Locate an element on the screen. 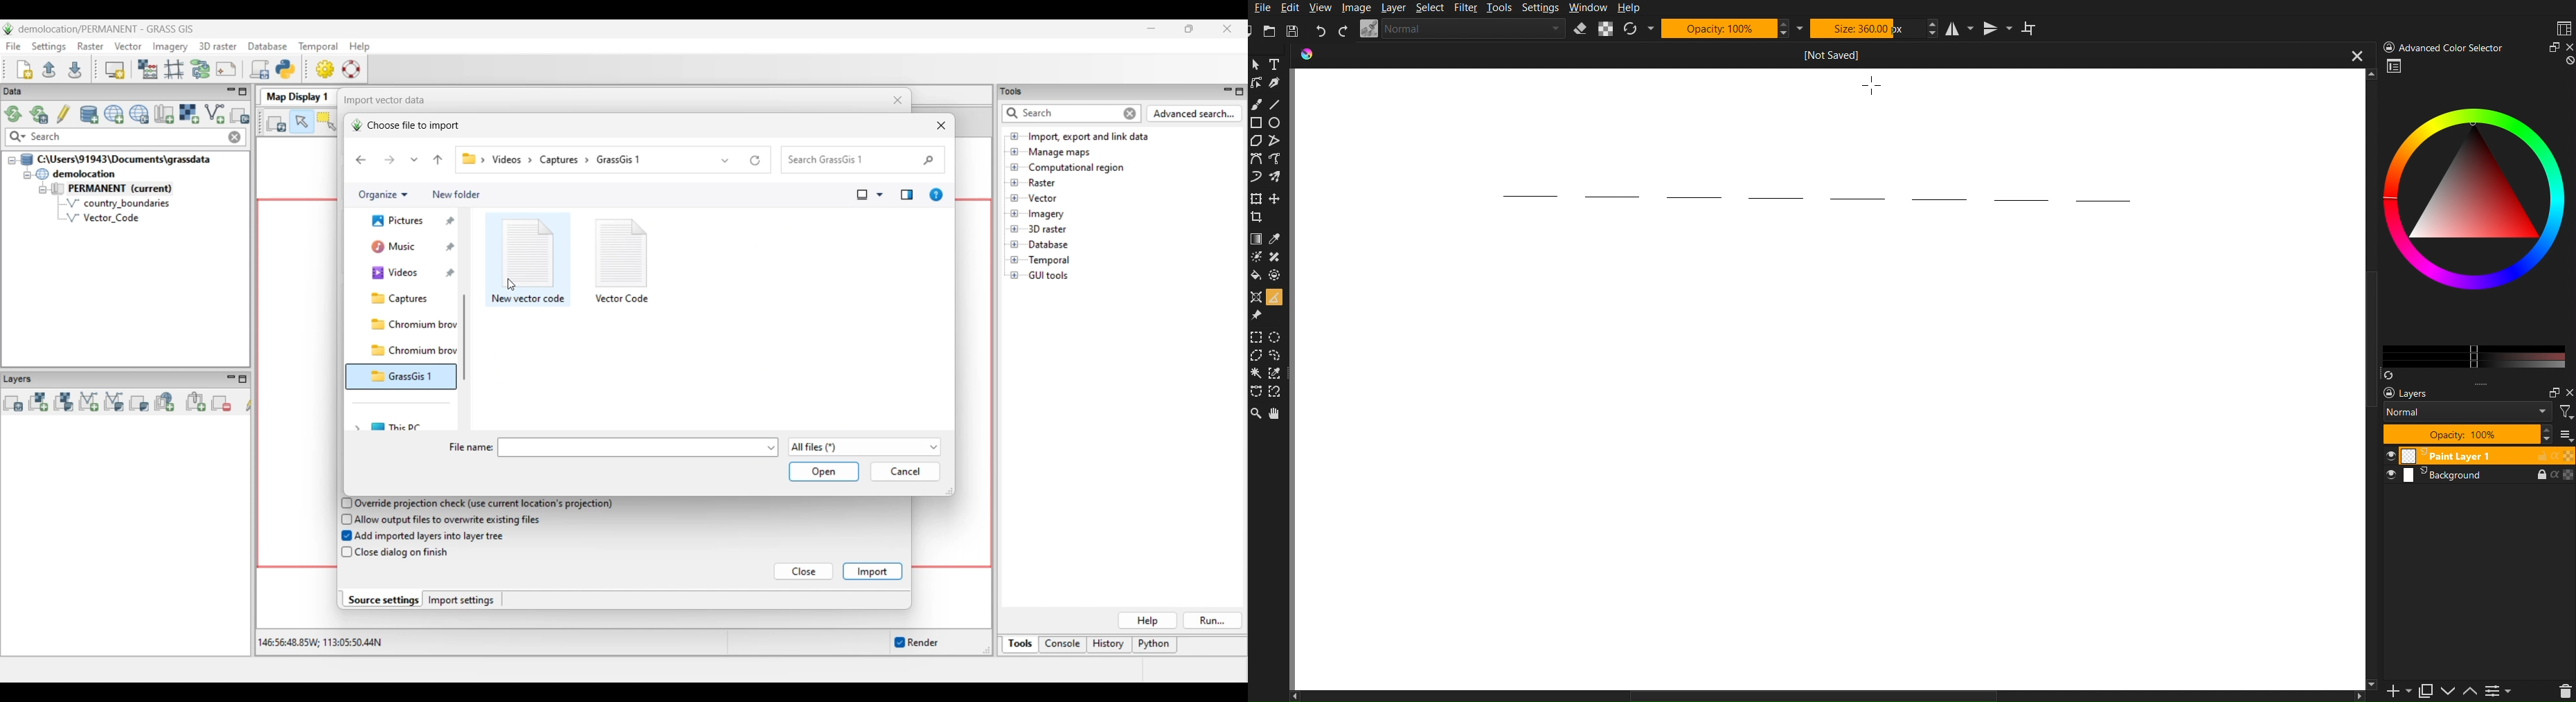 The image size is (2576, 728). Assistant Tool is located at coordinates (1256, 296).